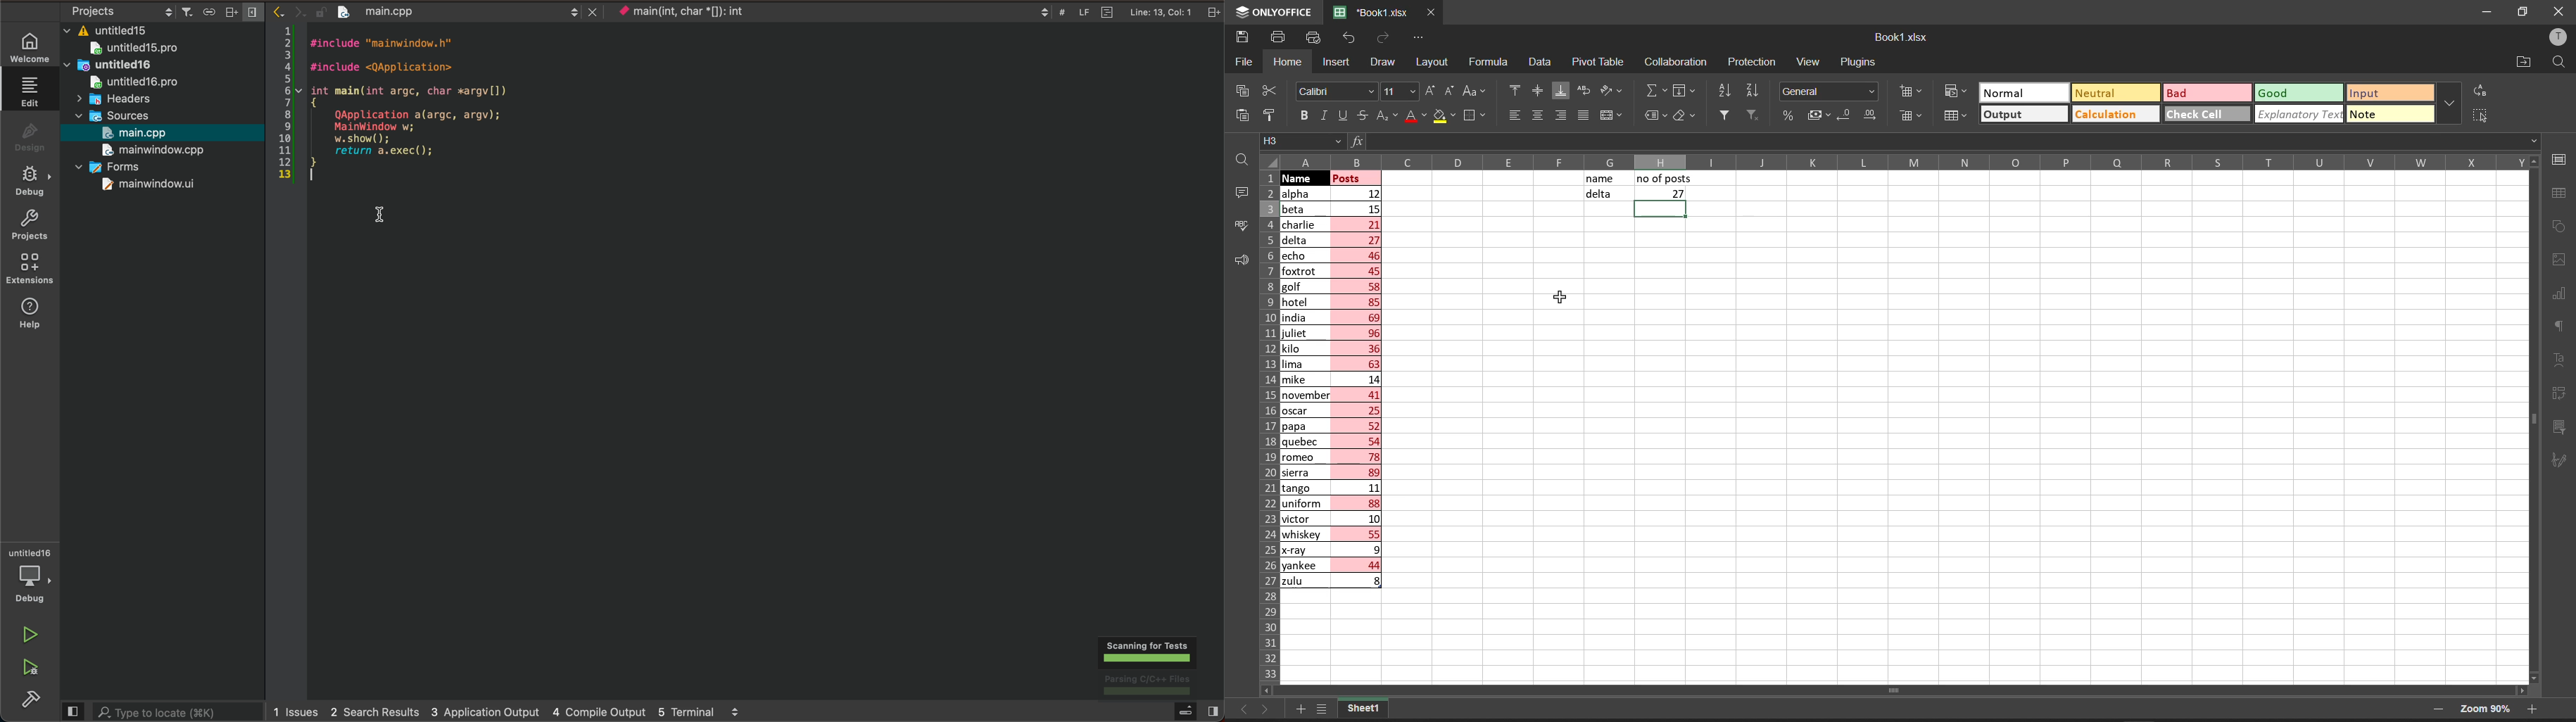 This screenshot has height=728, width=2576. I want to click on list of sheets, so click(1325, 710).